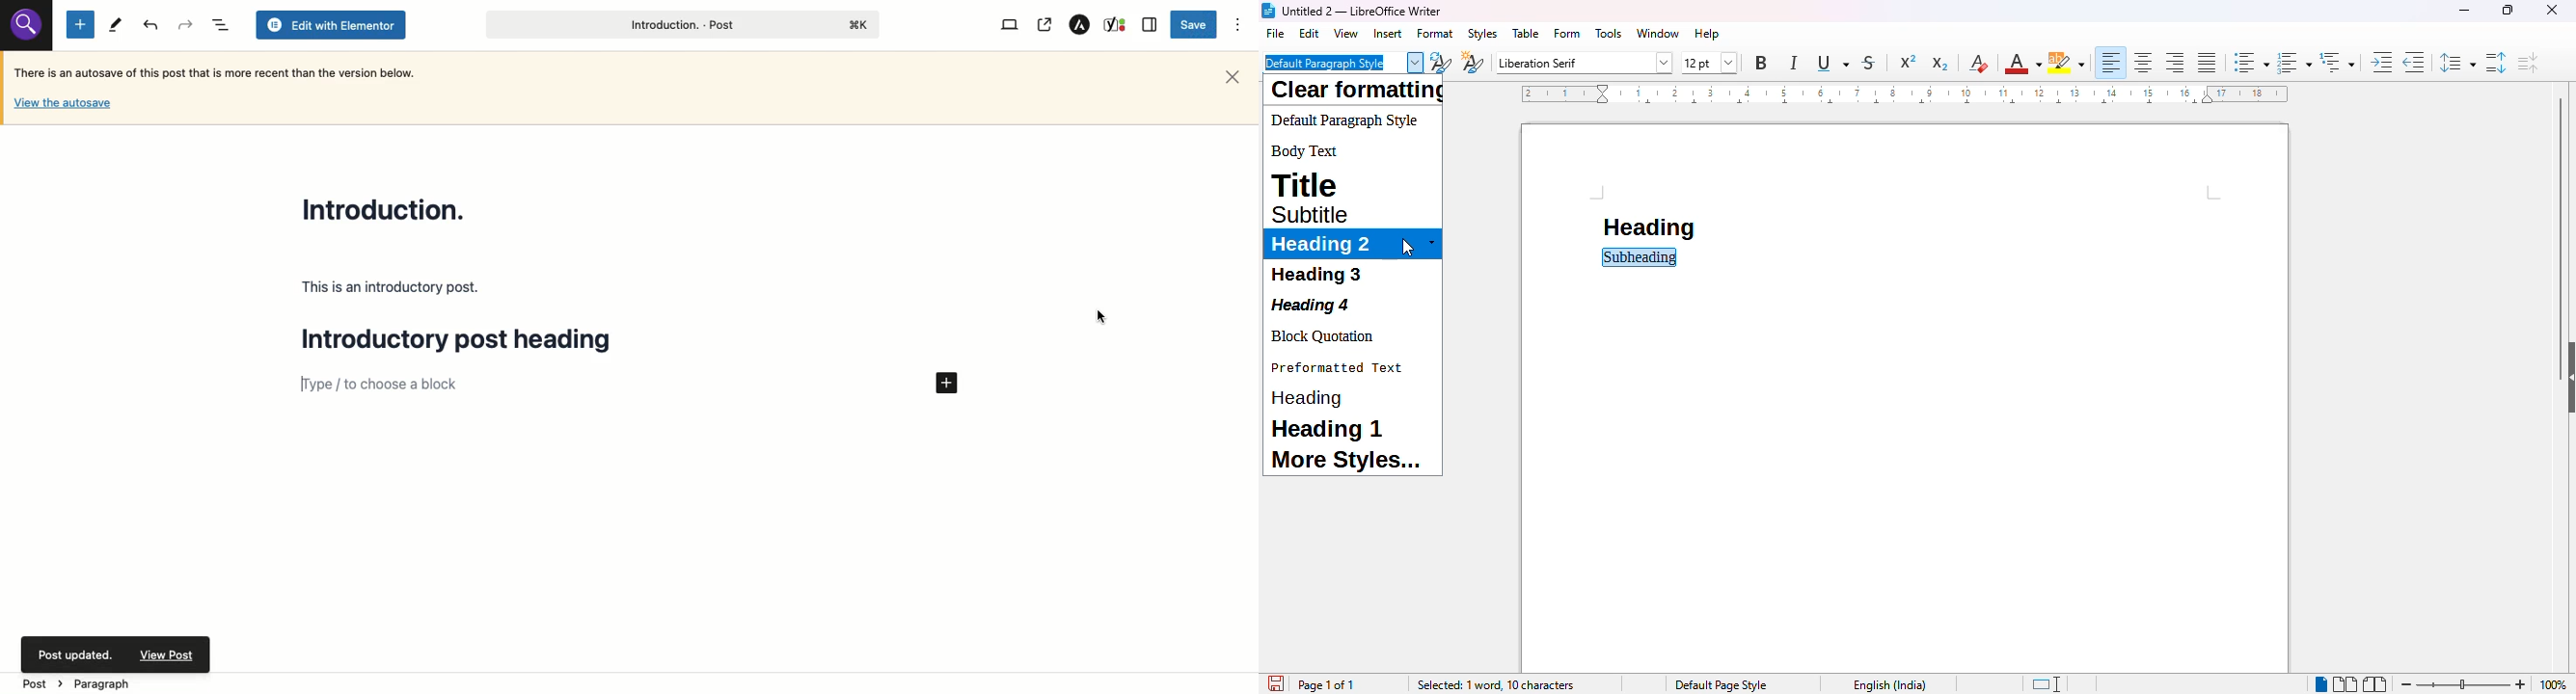 This screenshot has width=2576, height=700. I want to click on title, so click(1307, 184).